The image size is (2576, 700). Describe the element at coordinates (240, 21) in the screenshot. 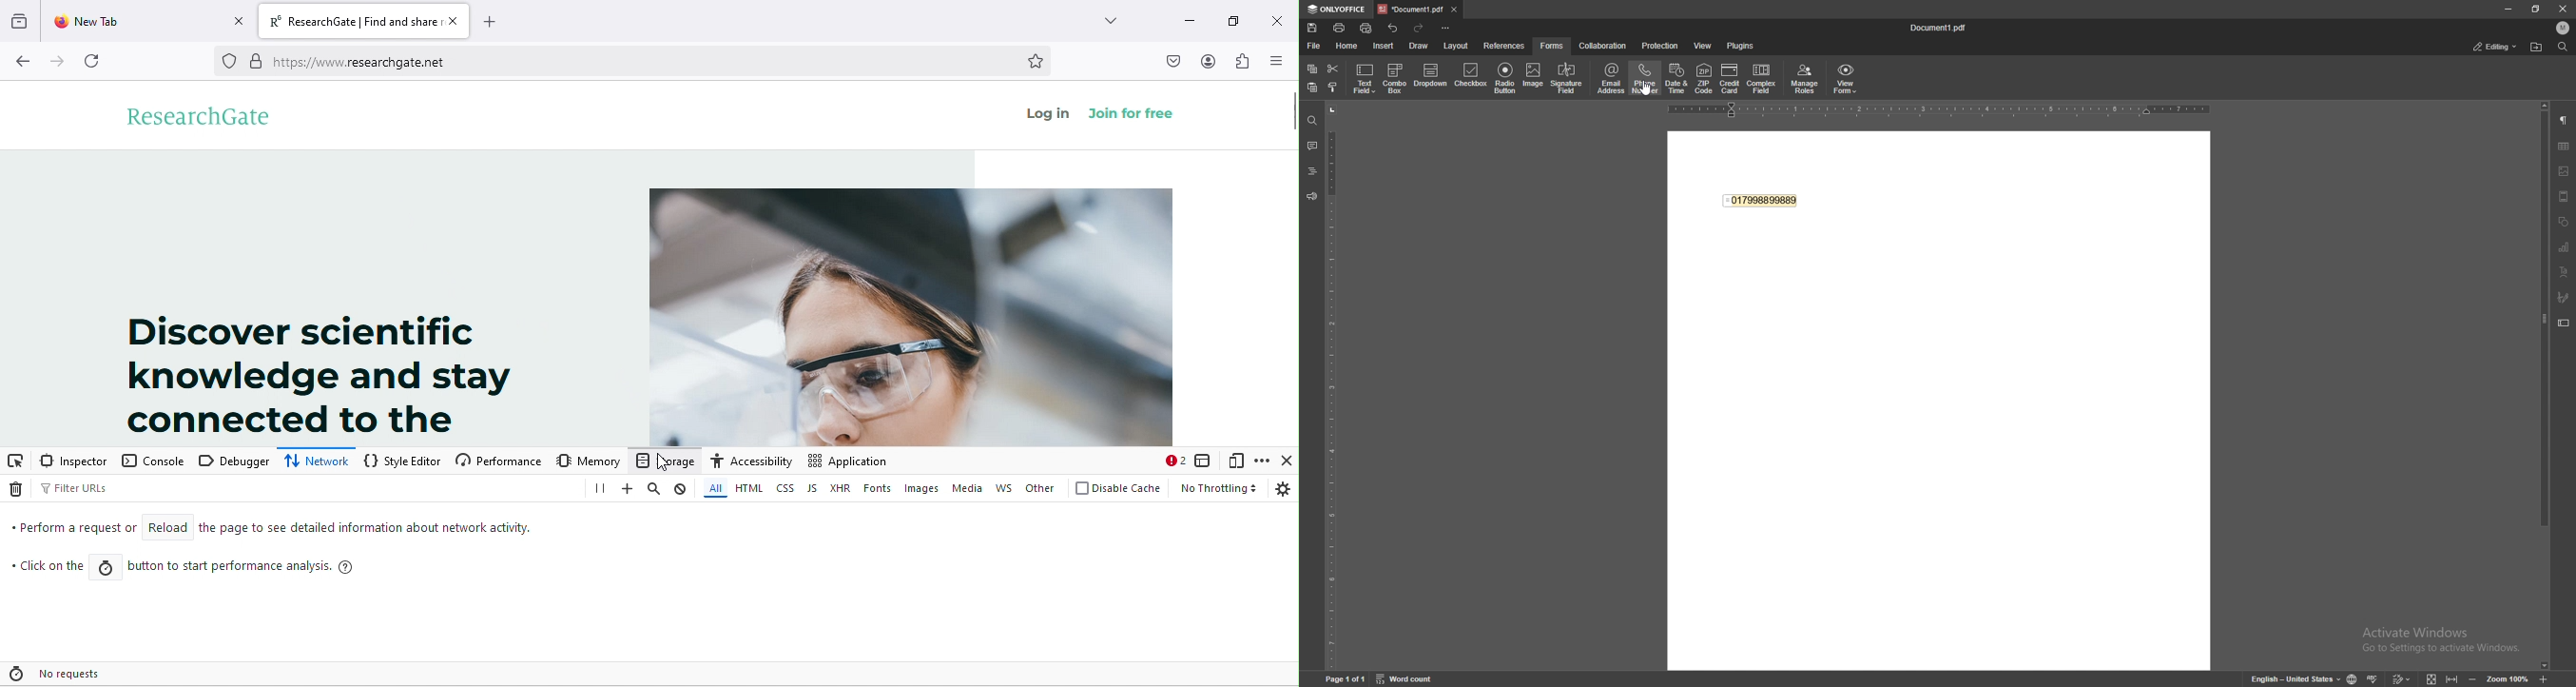

I see `close tab` at that location.